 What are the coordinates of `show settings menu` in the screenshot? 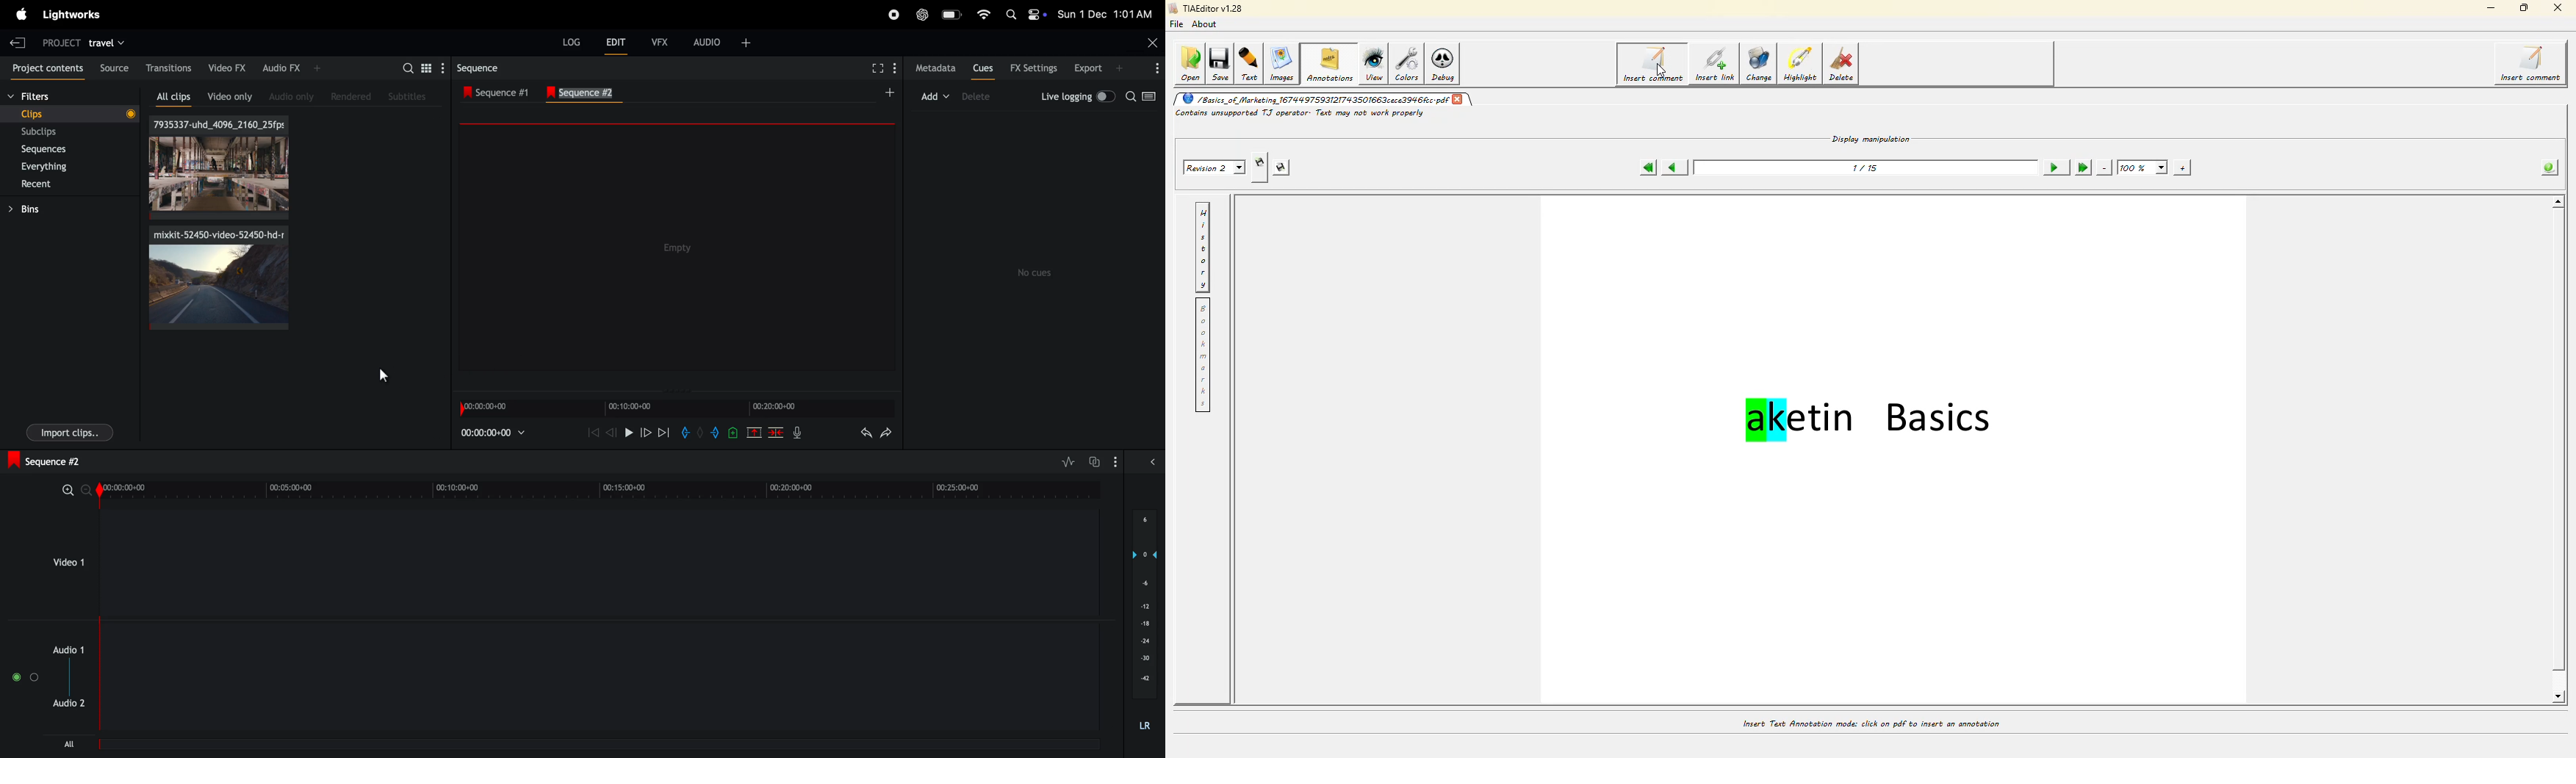 It's located at (1118, 461).